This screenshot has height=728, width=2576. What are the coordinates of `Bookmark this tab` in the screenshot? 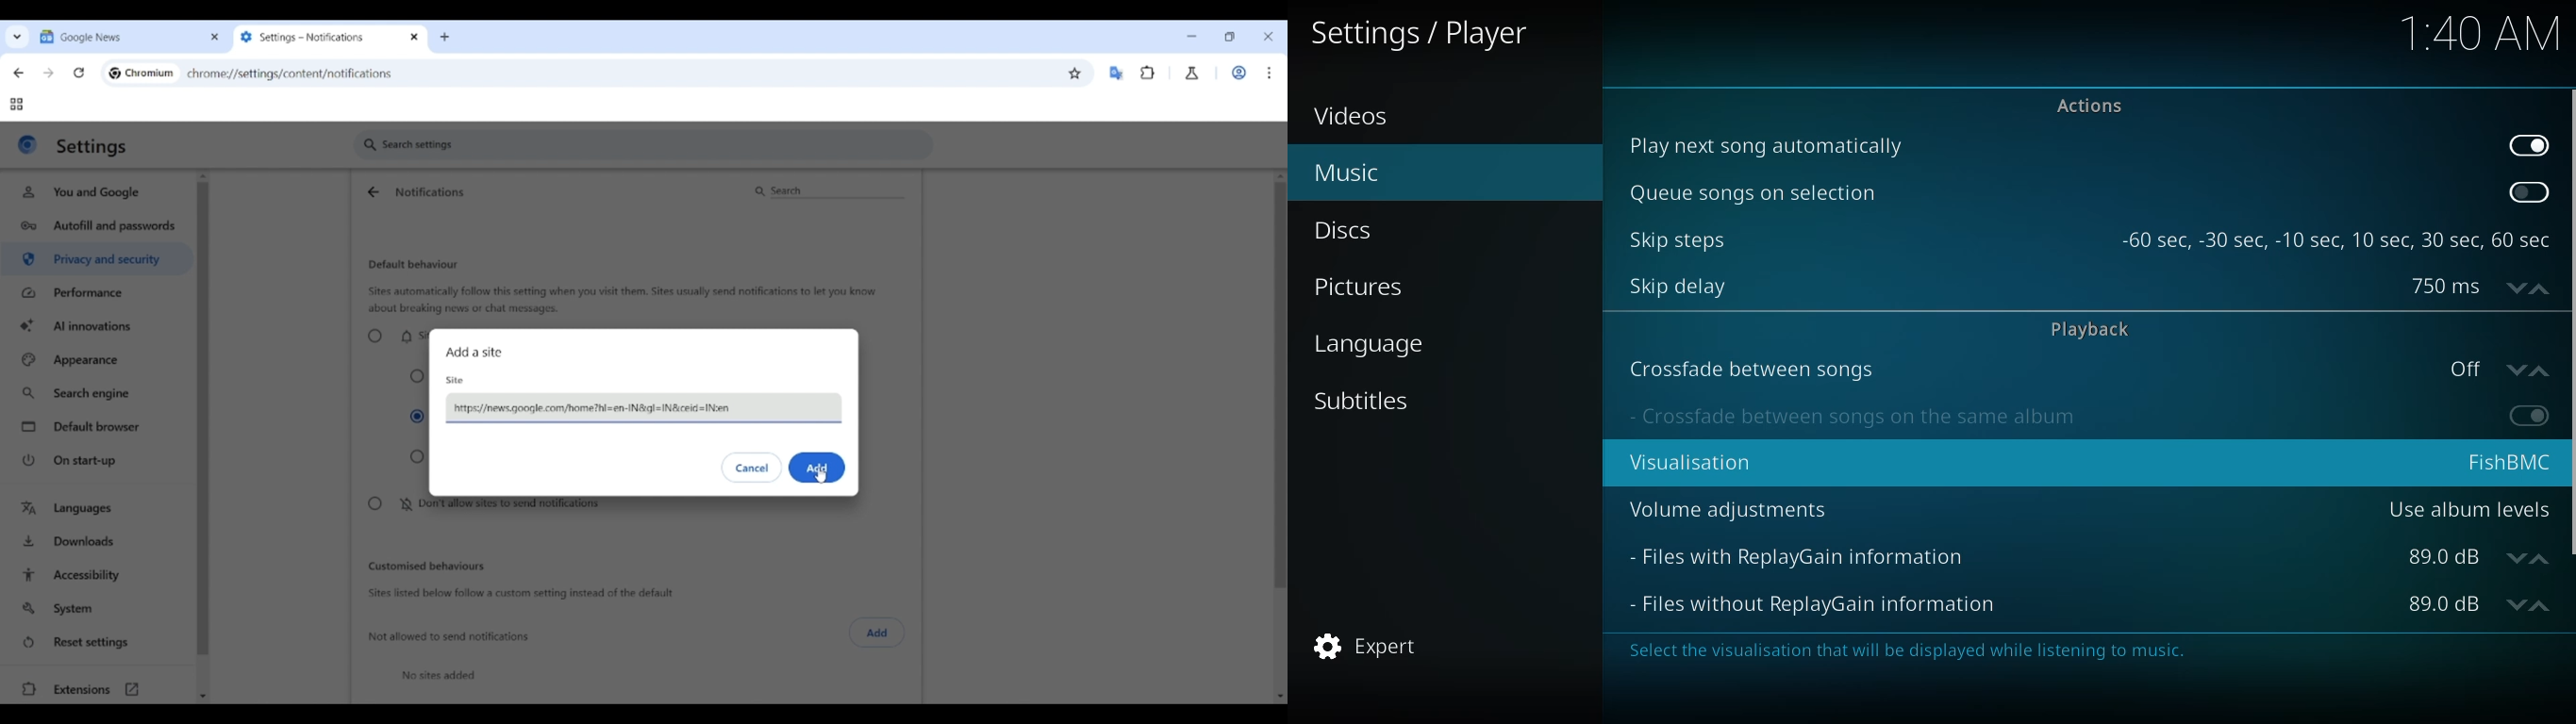 It's located at (1075, 74).